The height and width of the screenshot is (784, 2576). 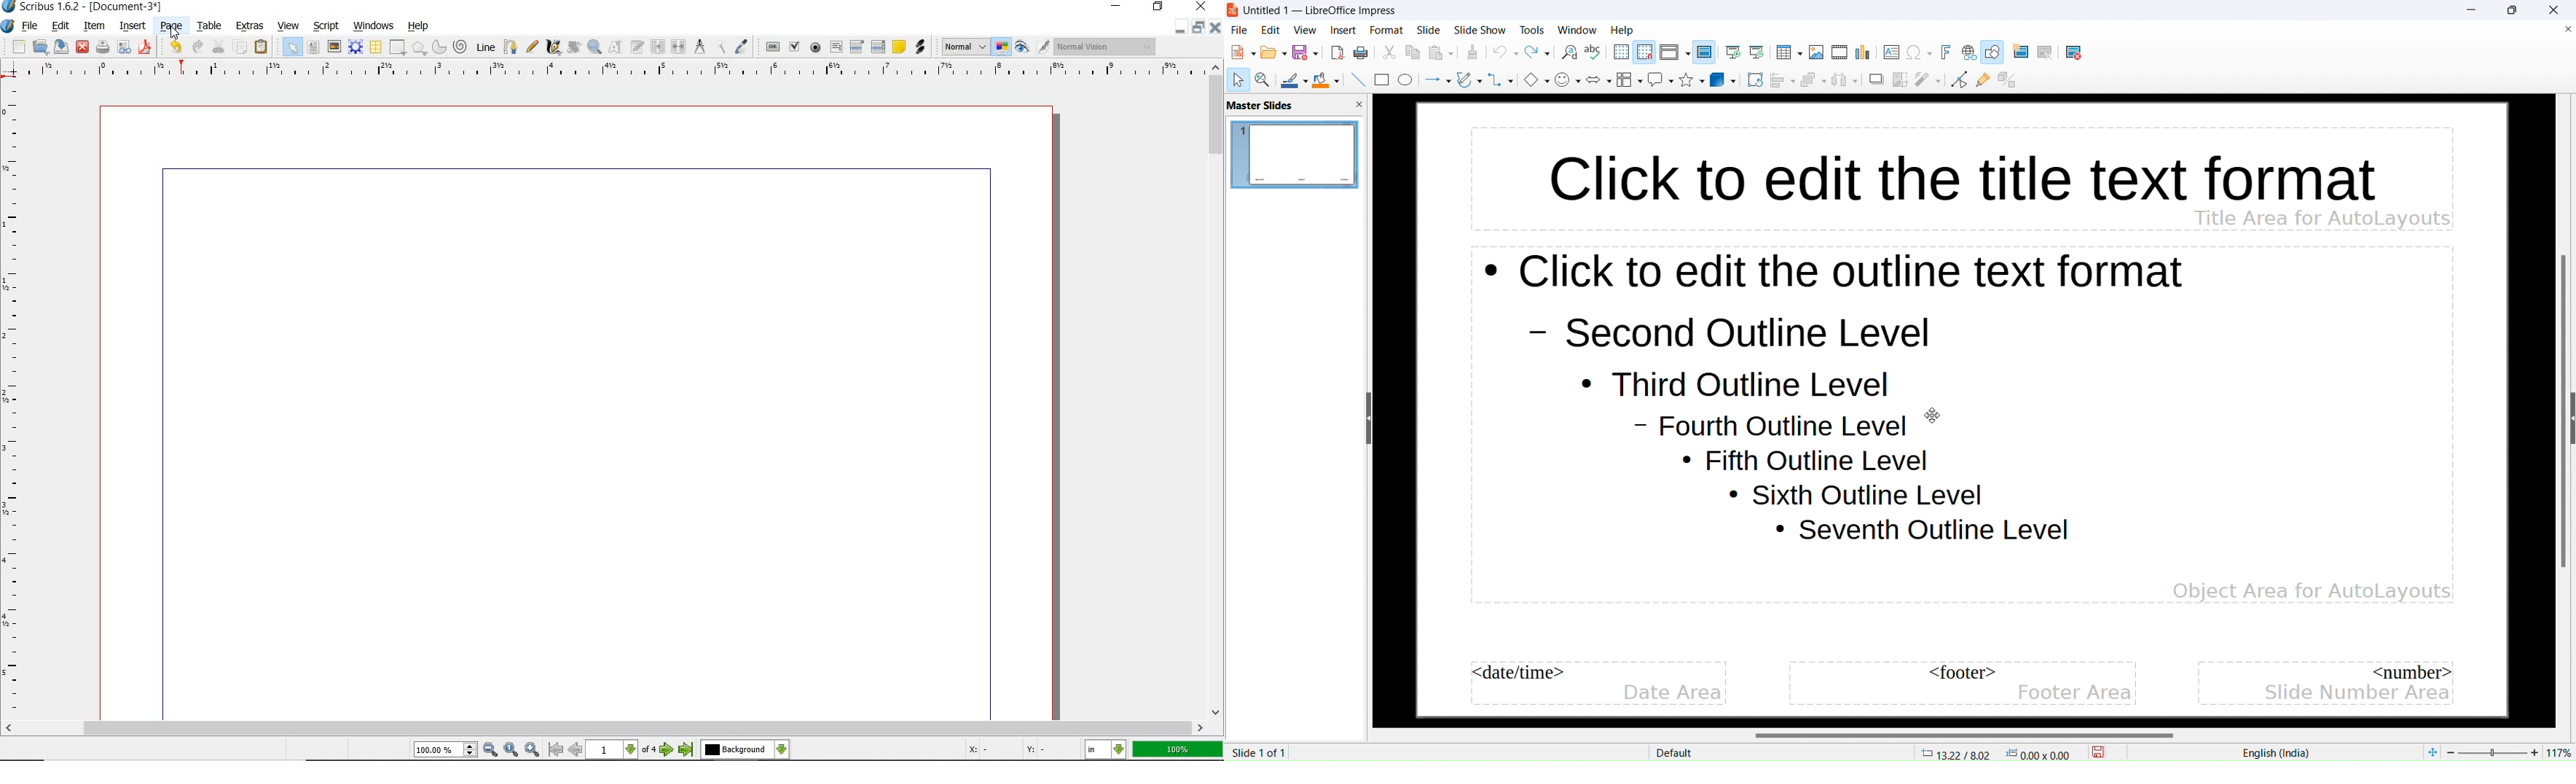 I want to click on flowchart, so click(x=1630, y=80).